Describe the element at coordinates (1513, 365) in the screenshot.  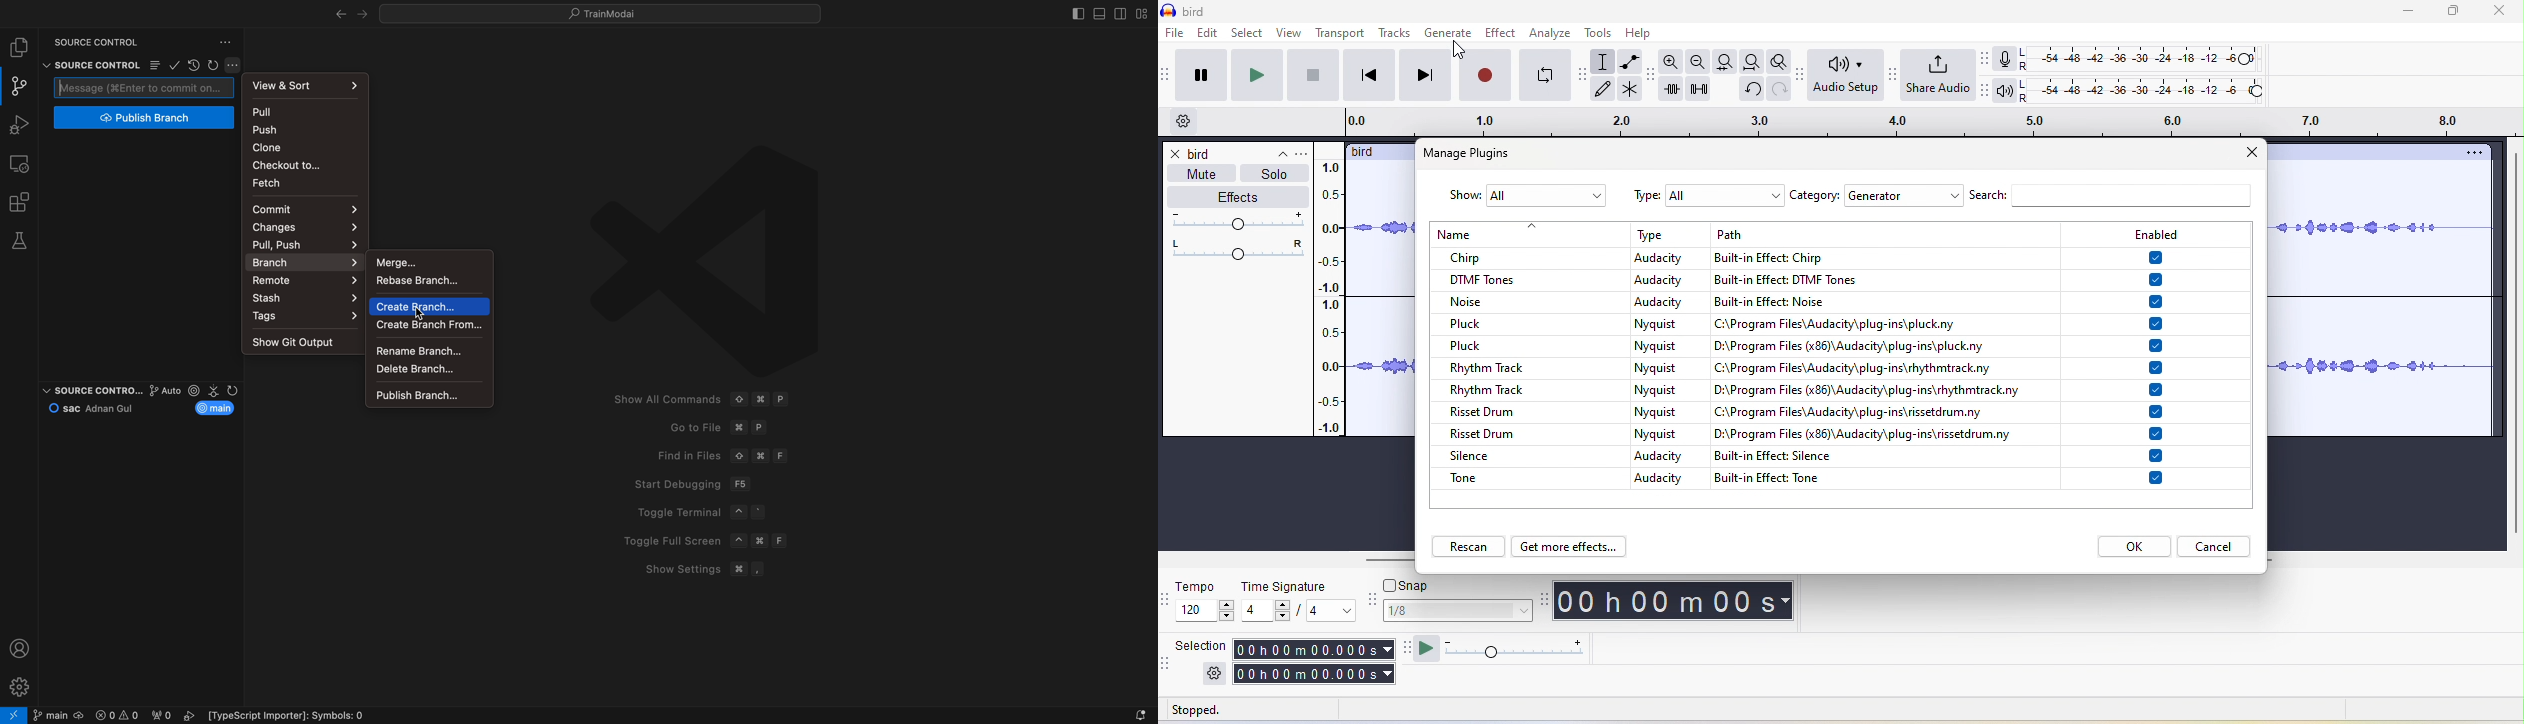
I see `rhythm track` at that location.